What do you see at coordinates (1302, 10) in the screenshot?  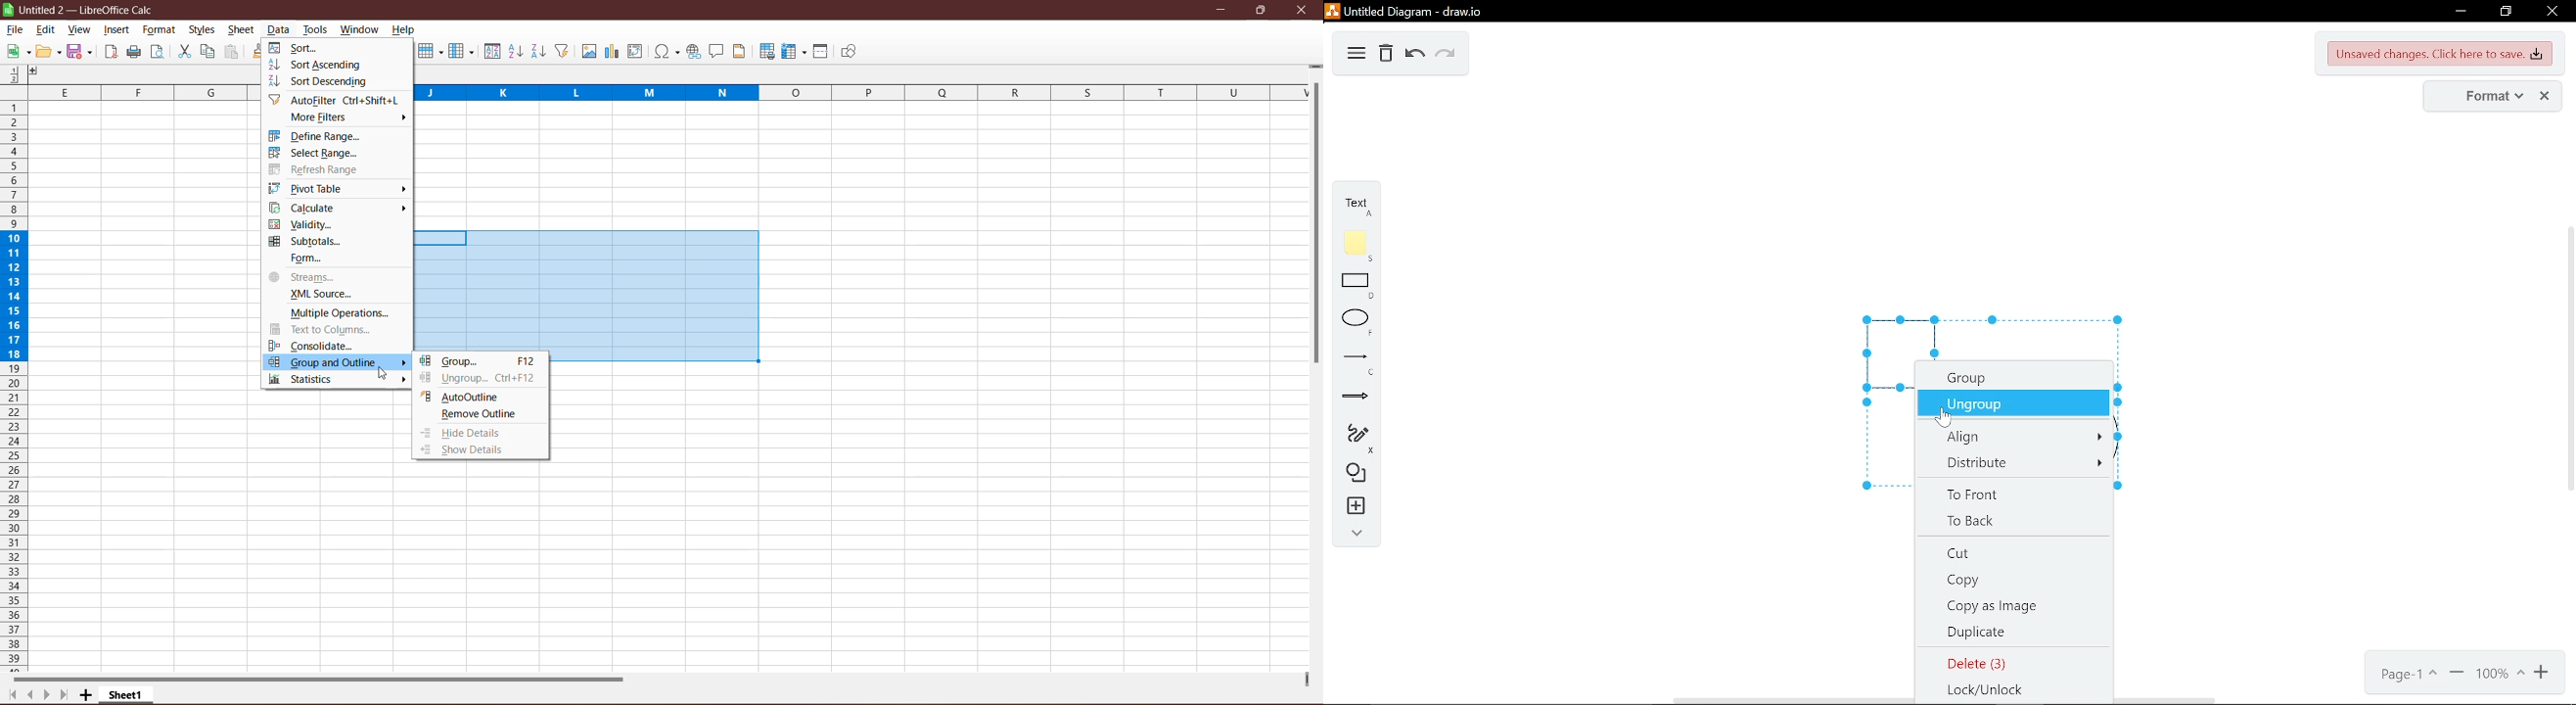 I see `Close` at bounding box center [1302, 10].